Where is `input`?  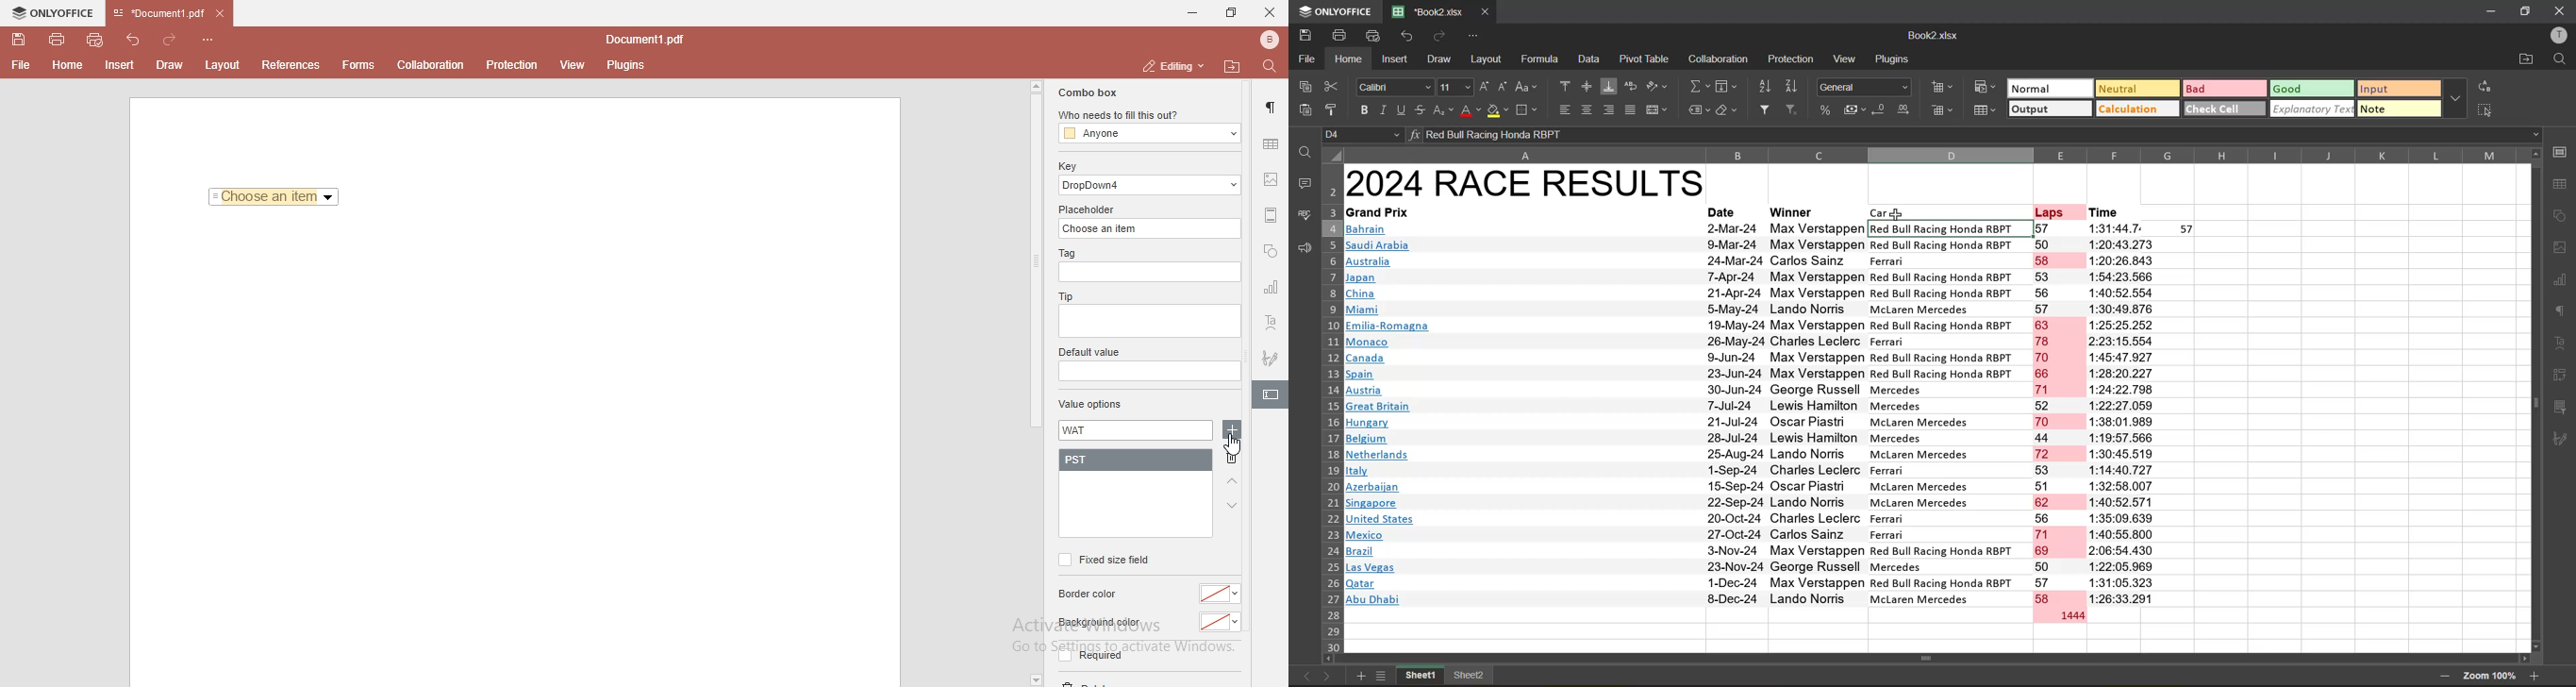
input is located at coordinates (2399, 89).